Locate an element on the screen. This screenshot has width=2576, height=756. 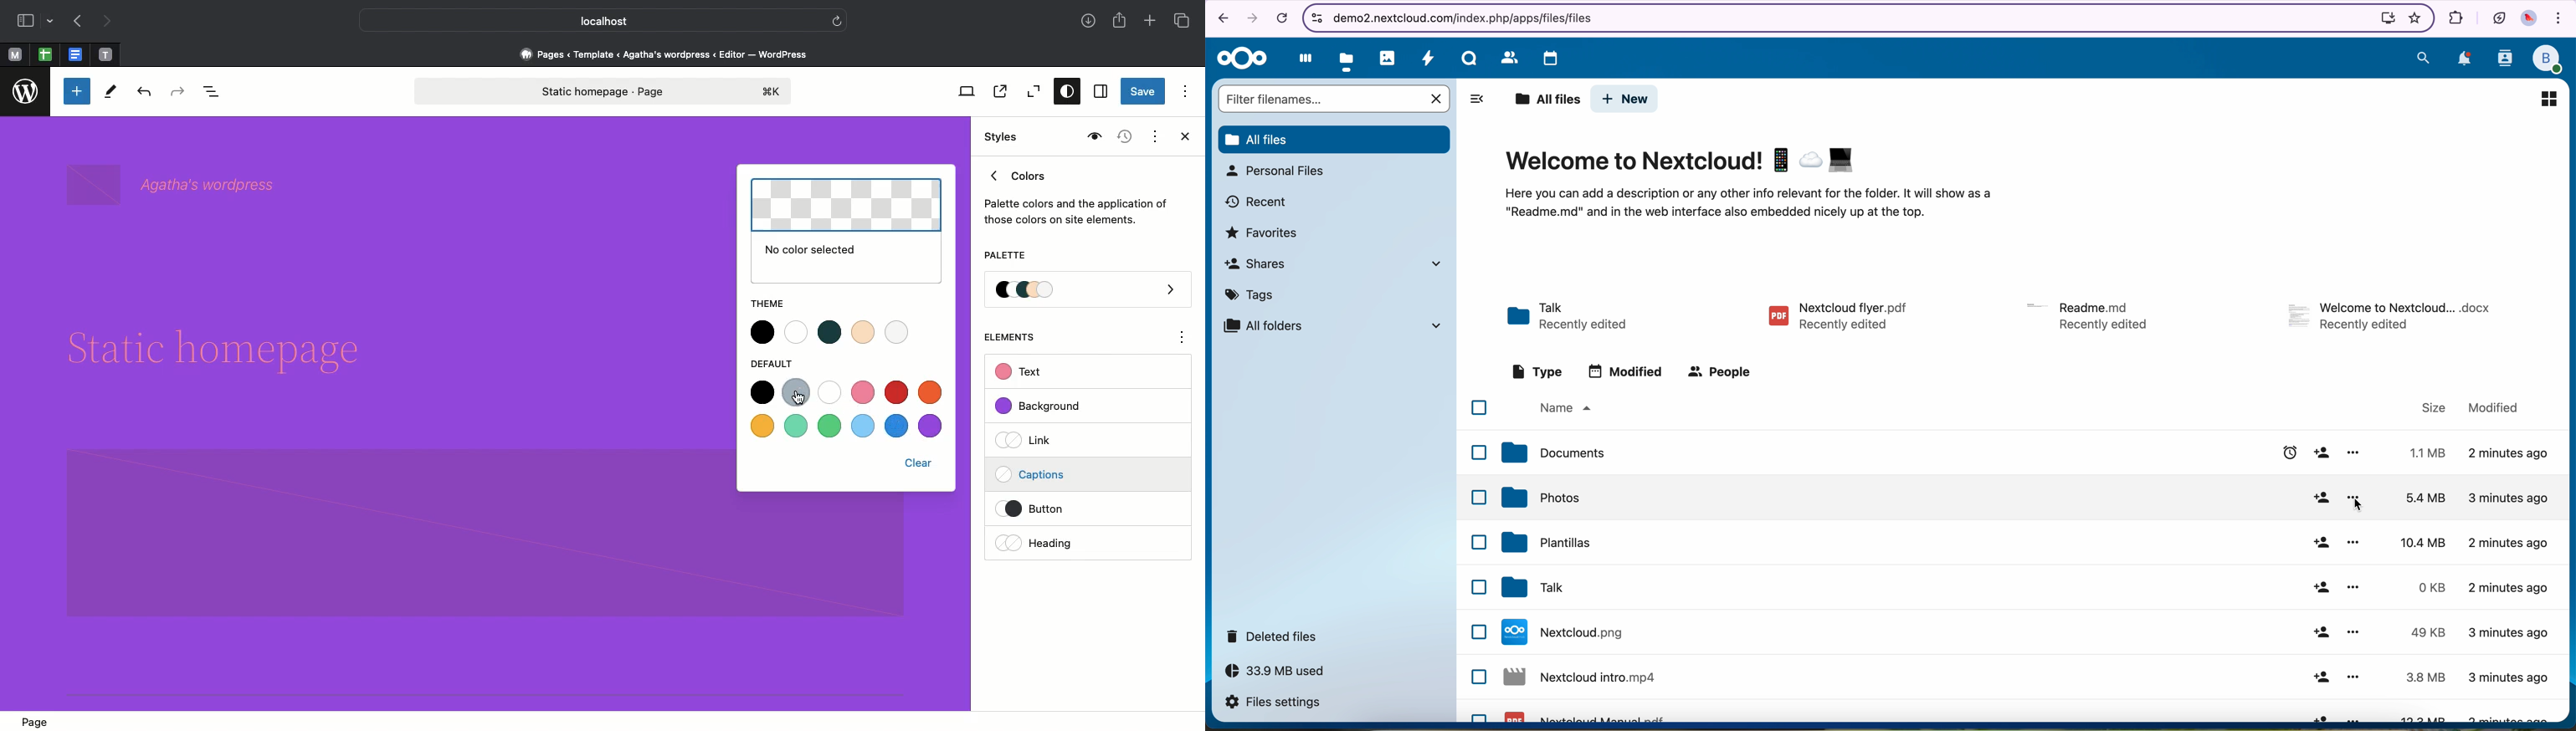
templates is located at coordinates (1549, 544).